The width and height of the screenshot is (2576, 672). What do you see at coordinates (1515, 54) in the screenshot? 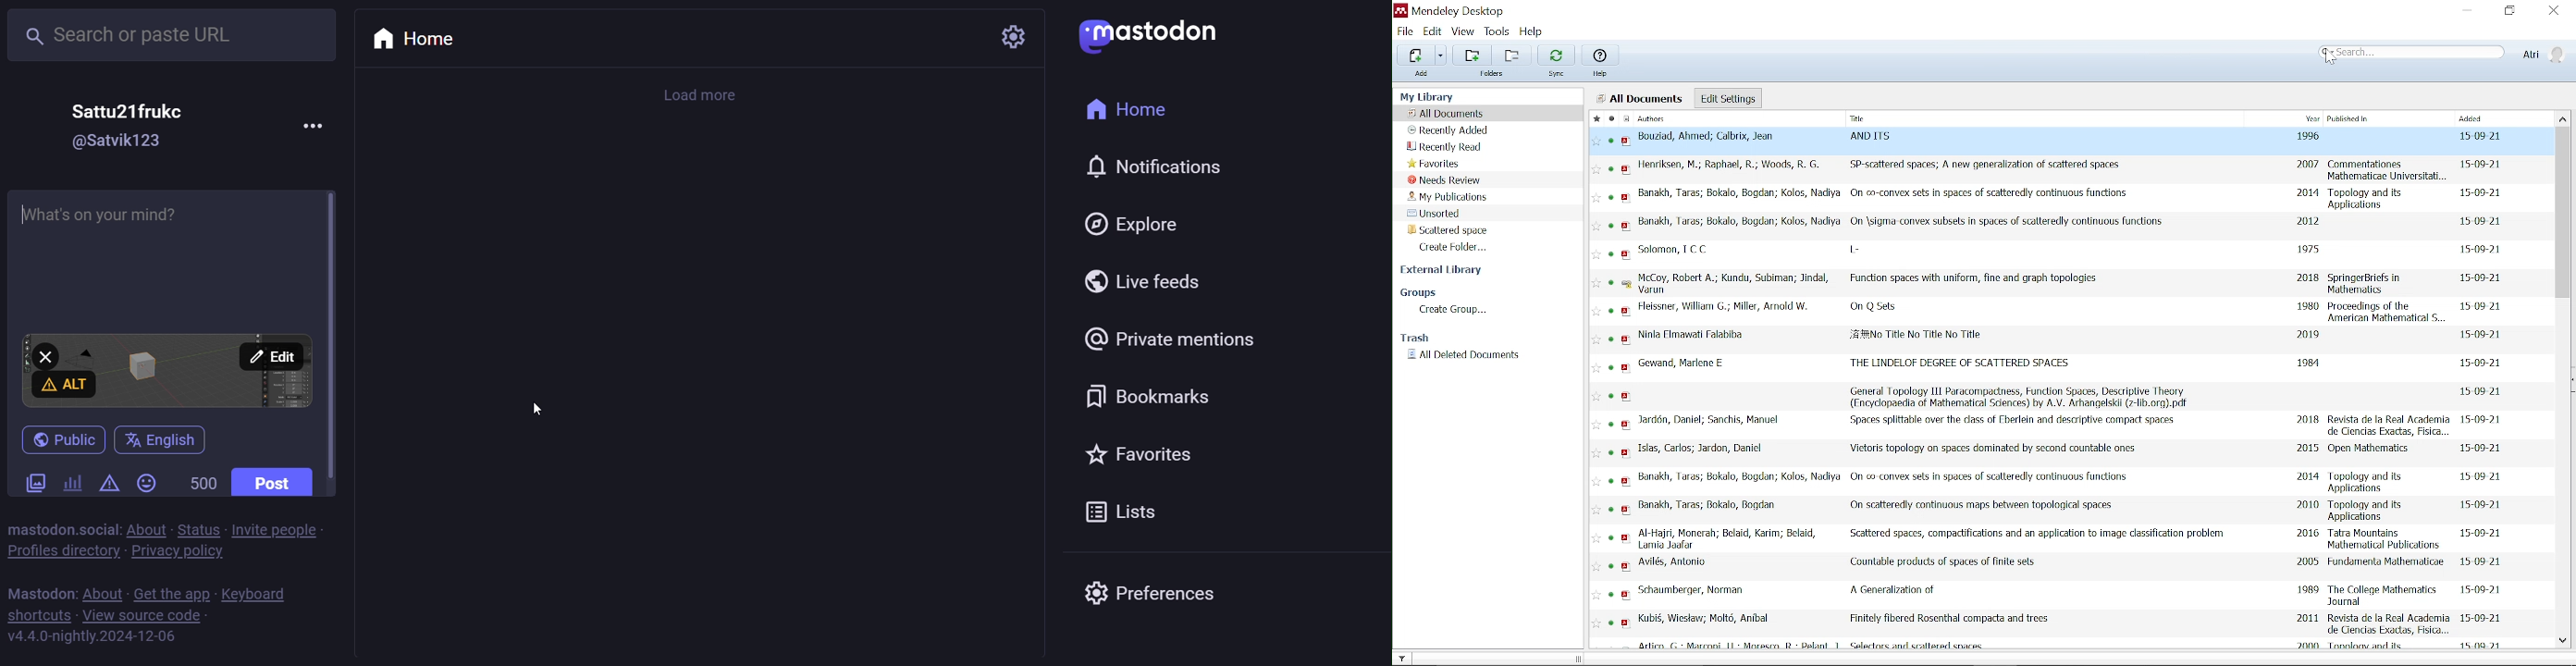
I see `Remove folder` at bounding box center [1515, 54].